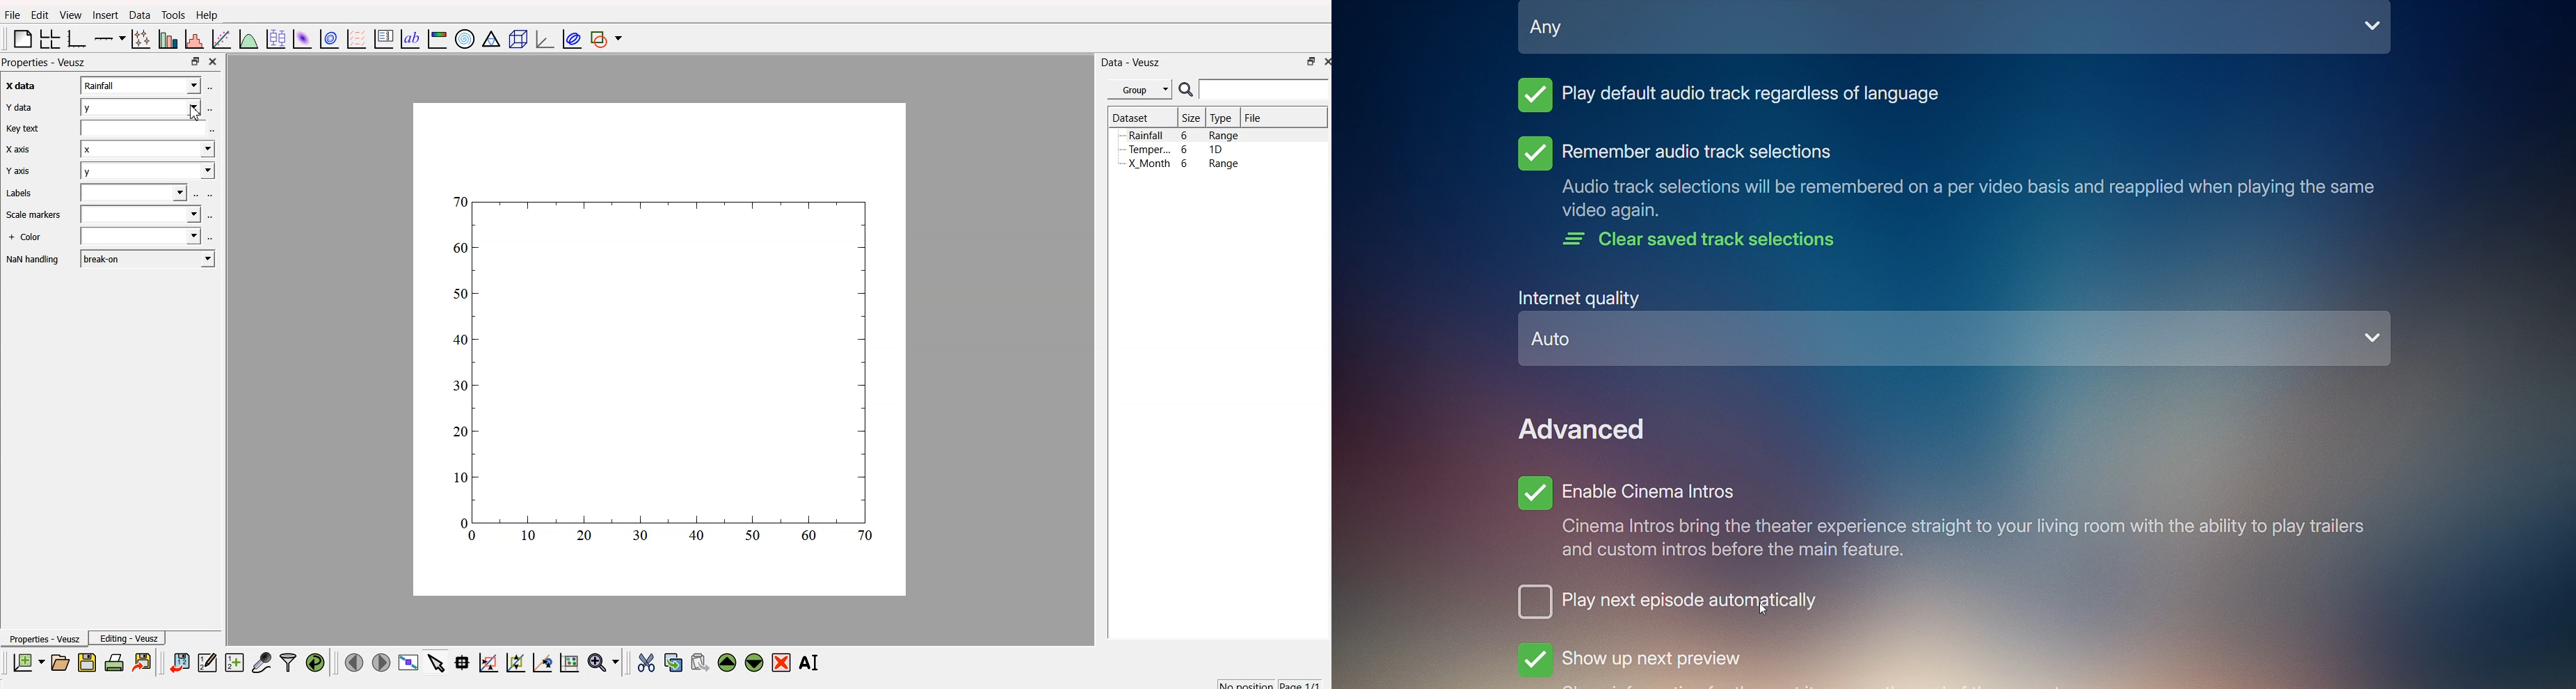  Describe the element at coordinates (1139, 90) in the screenshot. I see `Group` at that location.